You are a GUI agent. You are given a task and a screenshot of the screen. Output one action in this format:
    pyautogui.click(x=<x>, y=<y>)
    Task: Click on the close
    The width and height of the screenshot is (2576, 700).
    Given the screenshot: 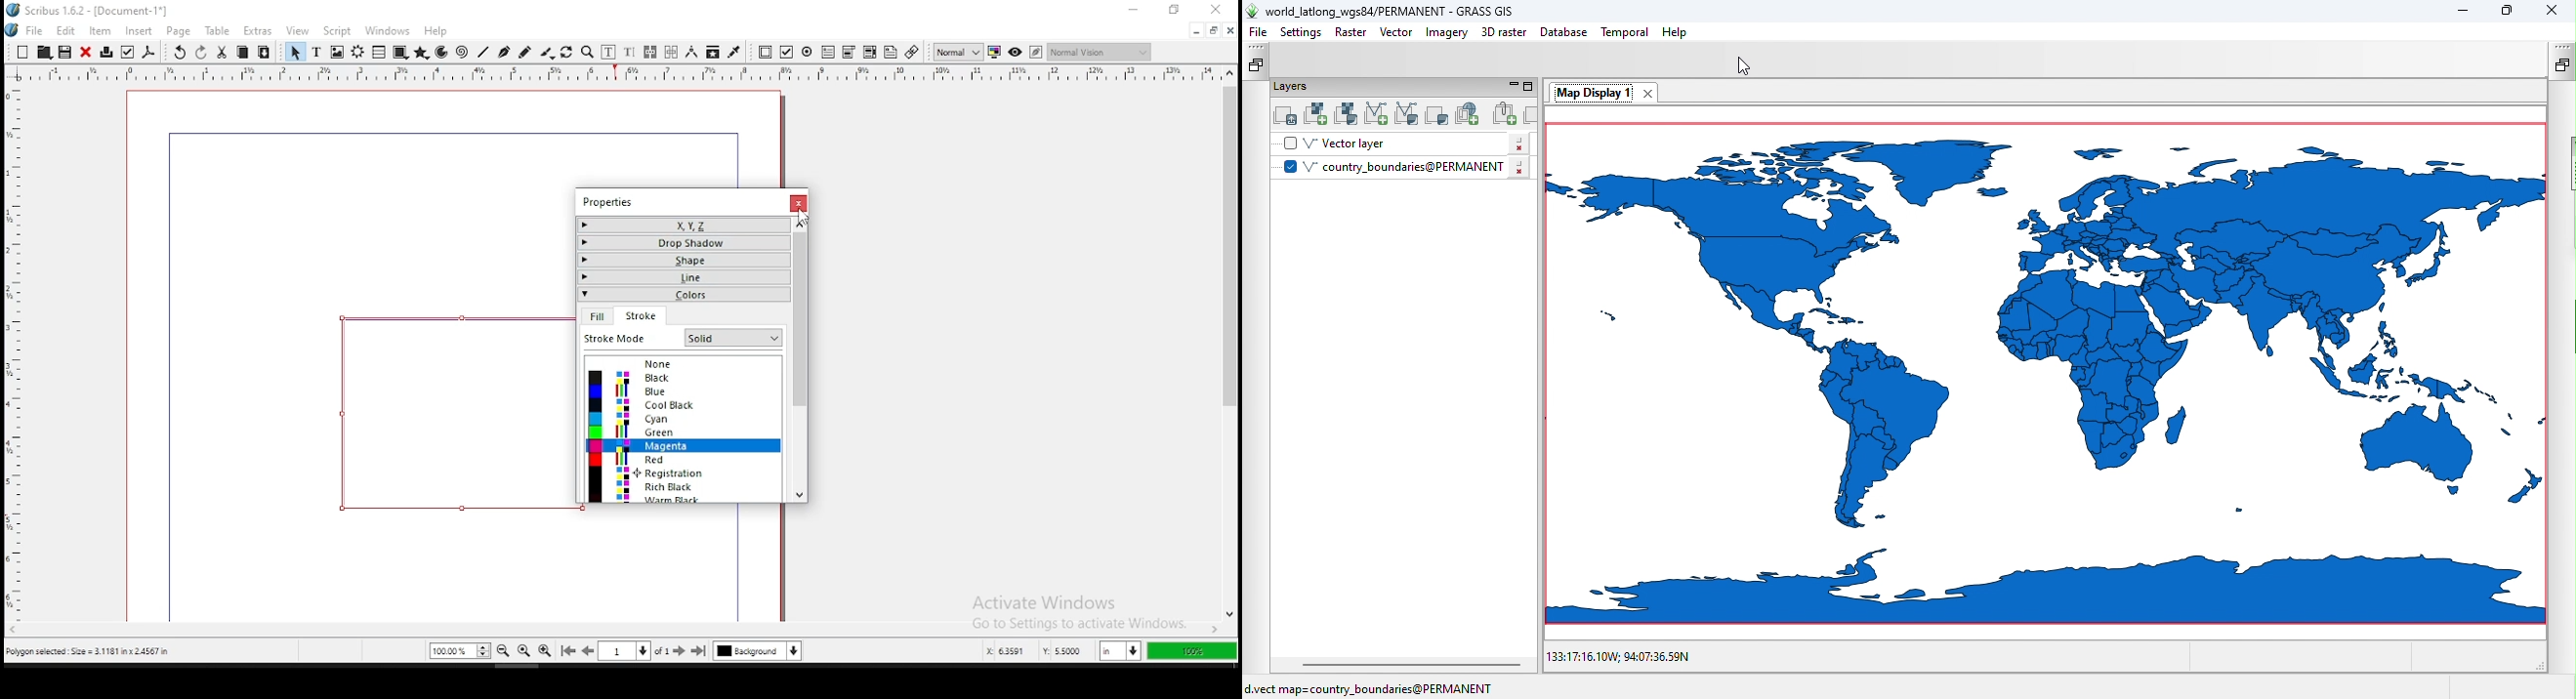 What is the action you would take?
    pyautogui.click(x=1231, y=31)
    